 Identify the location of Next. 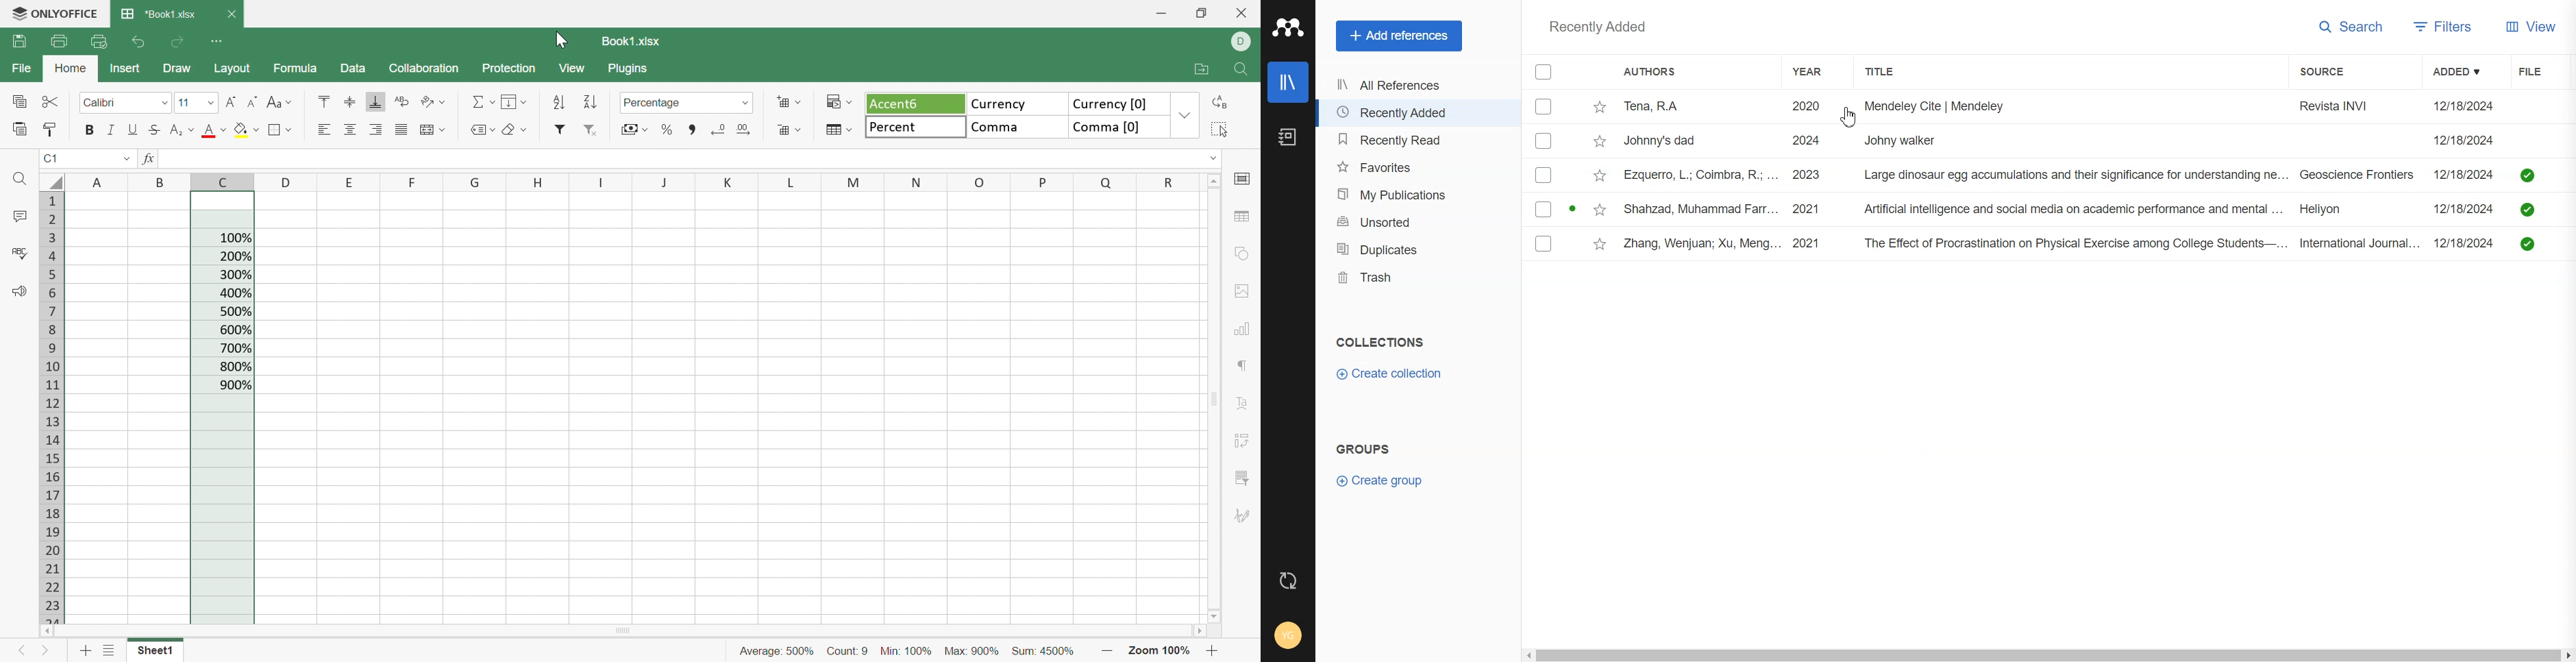
(48, 653).